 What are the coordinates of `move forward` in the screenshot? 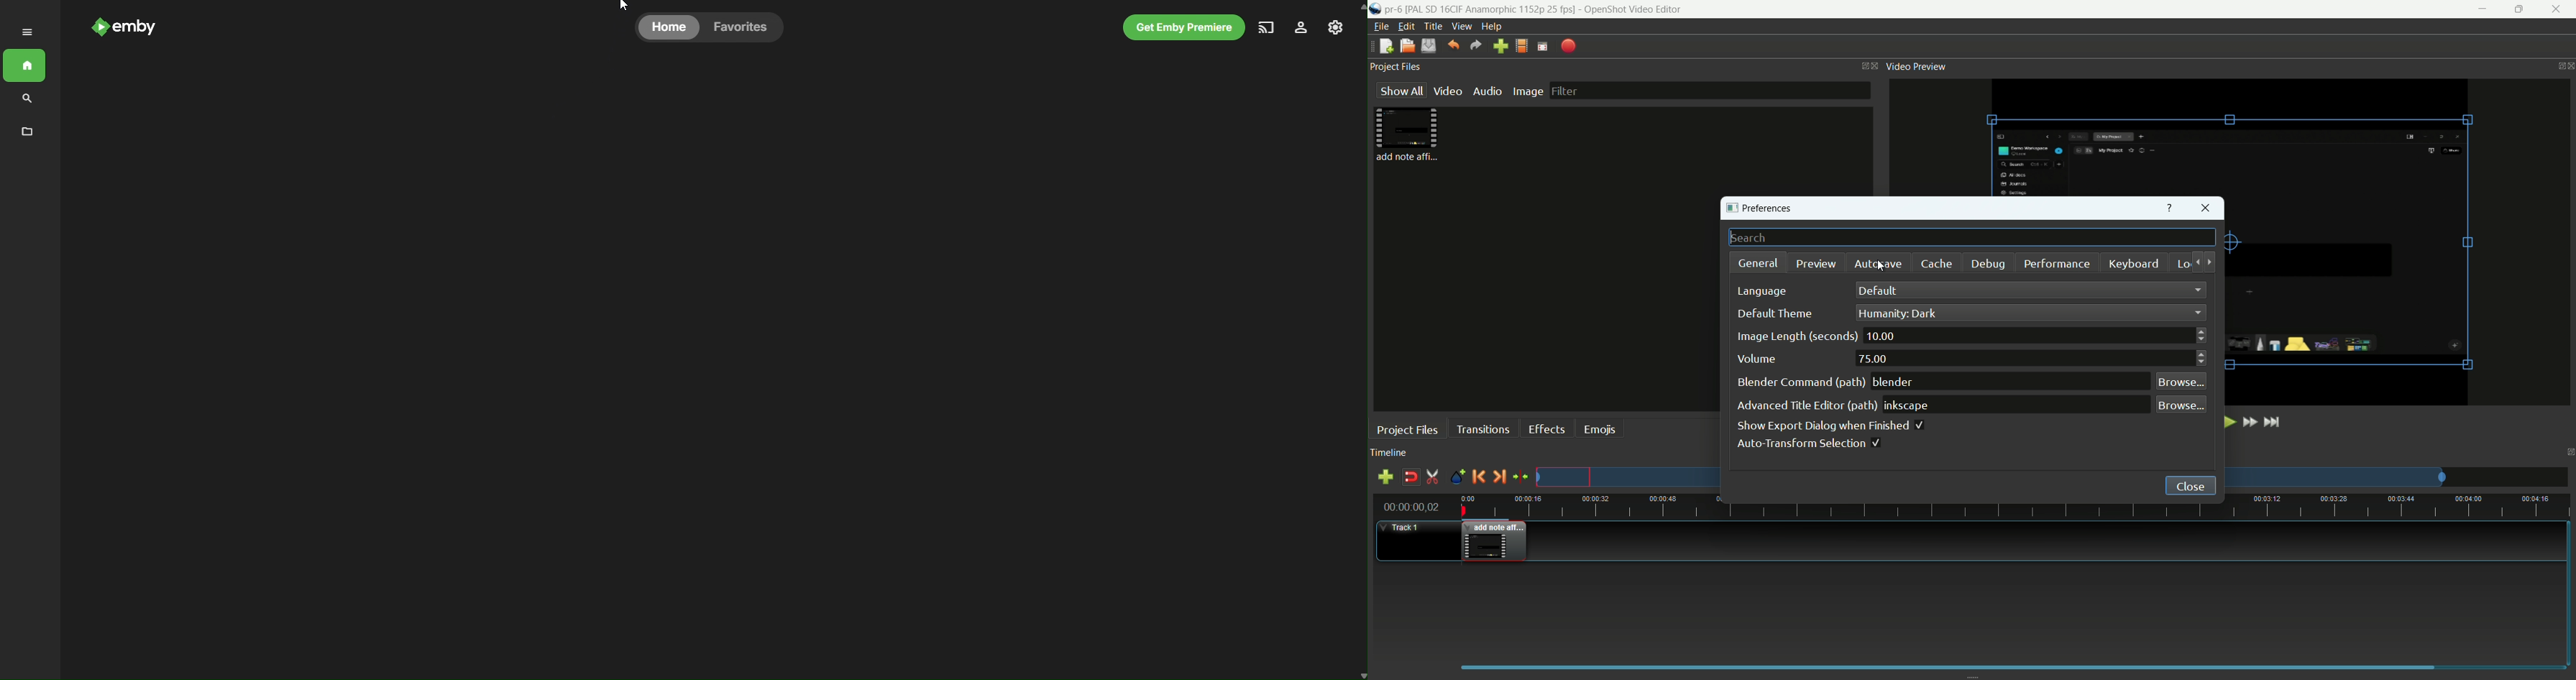 It's located at (2211, 262).